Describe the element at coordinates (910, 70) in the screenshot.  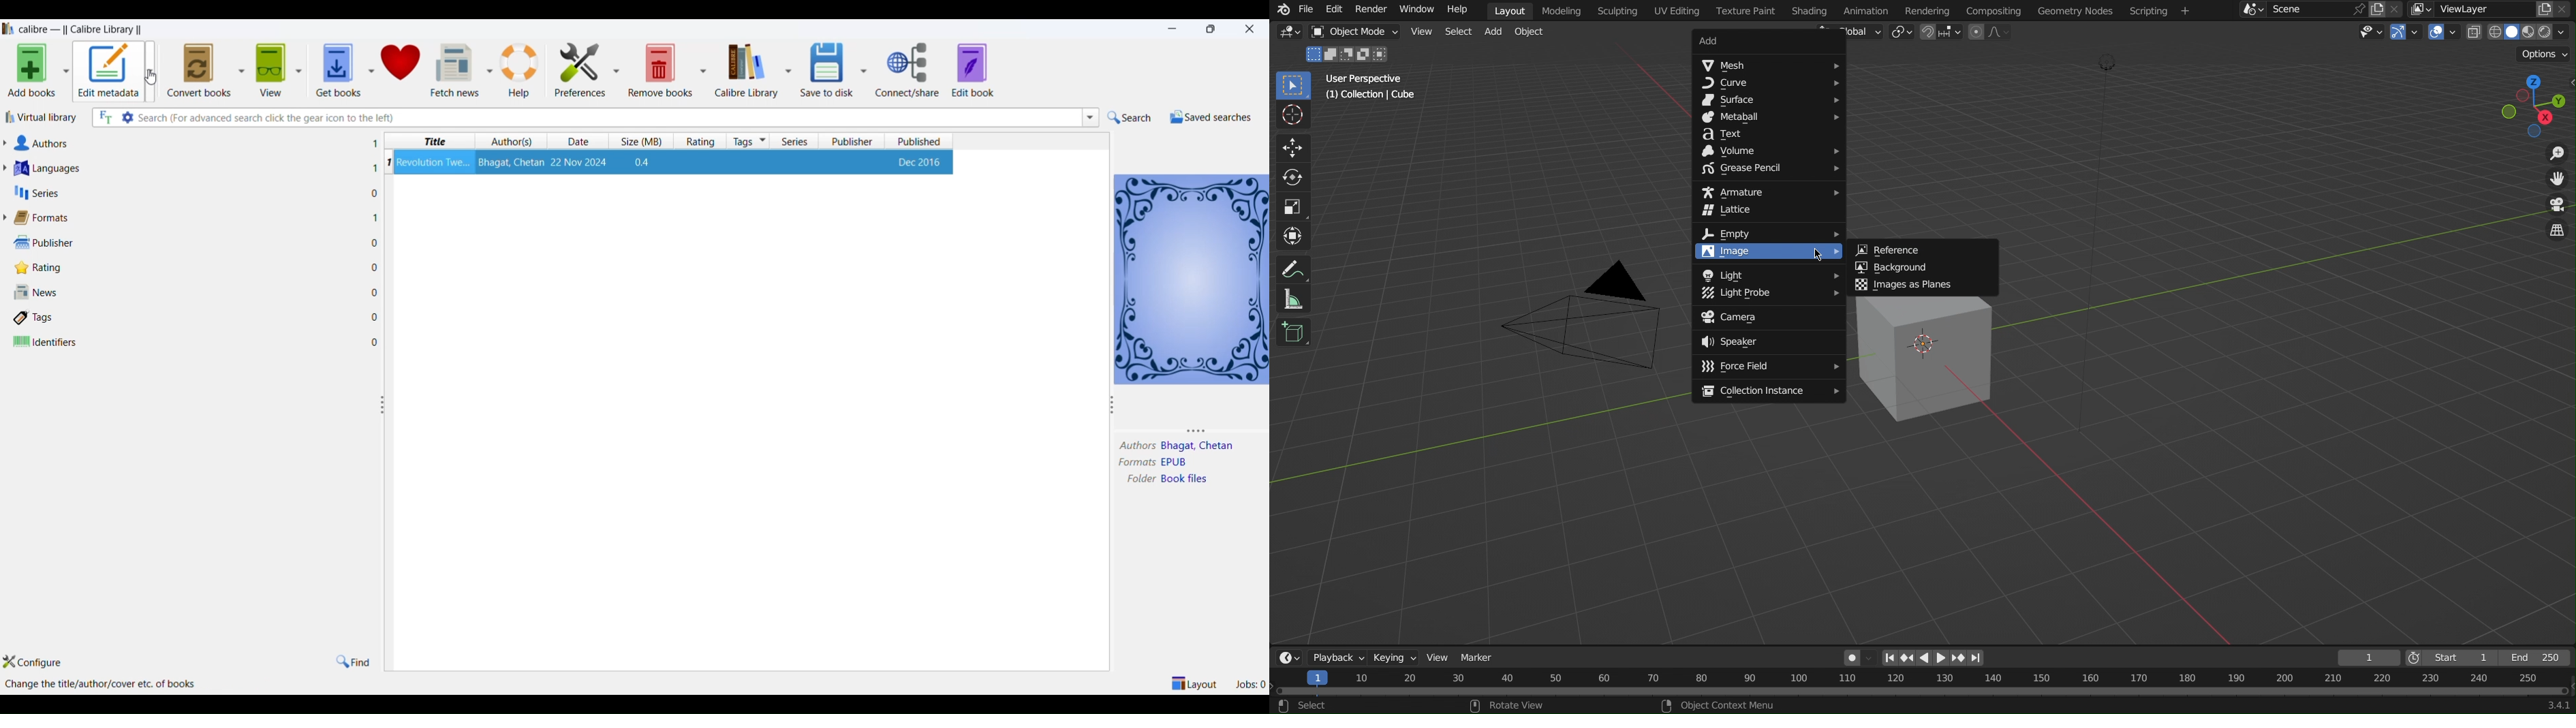
I see `Connect/share` at that location.